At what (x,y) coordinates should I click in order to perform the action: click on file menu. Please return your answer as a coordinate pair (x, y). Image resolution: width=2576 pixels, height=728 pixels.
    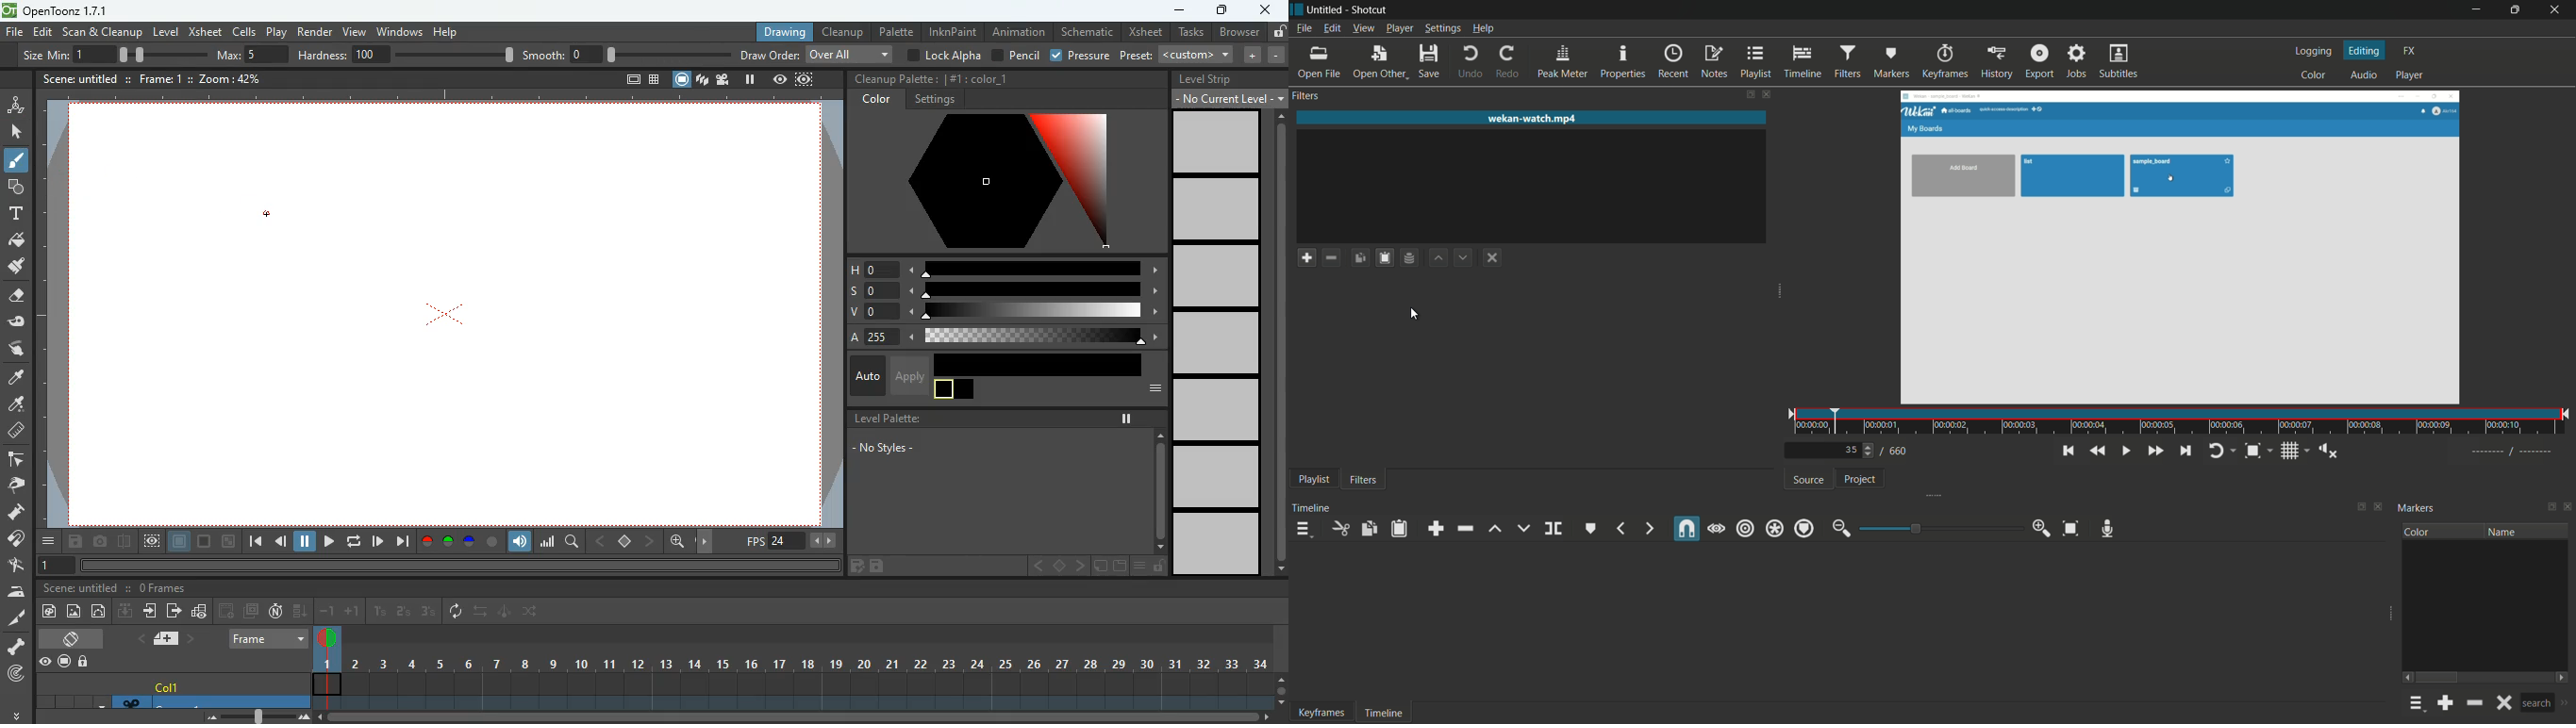
    Looking at the image, I should click on (1304, 28).